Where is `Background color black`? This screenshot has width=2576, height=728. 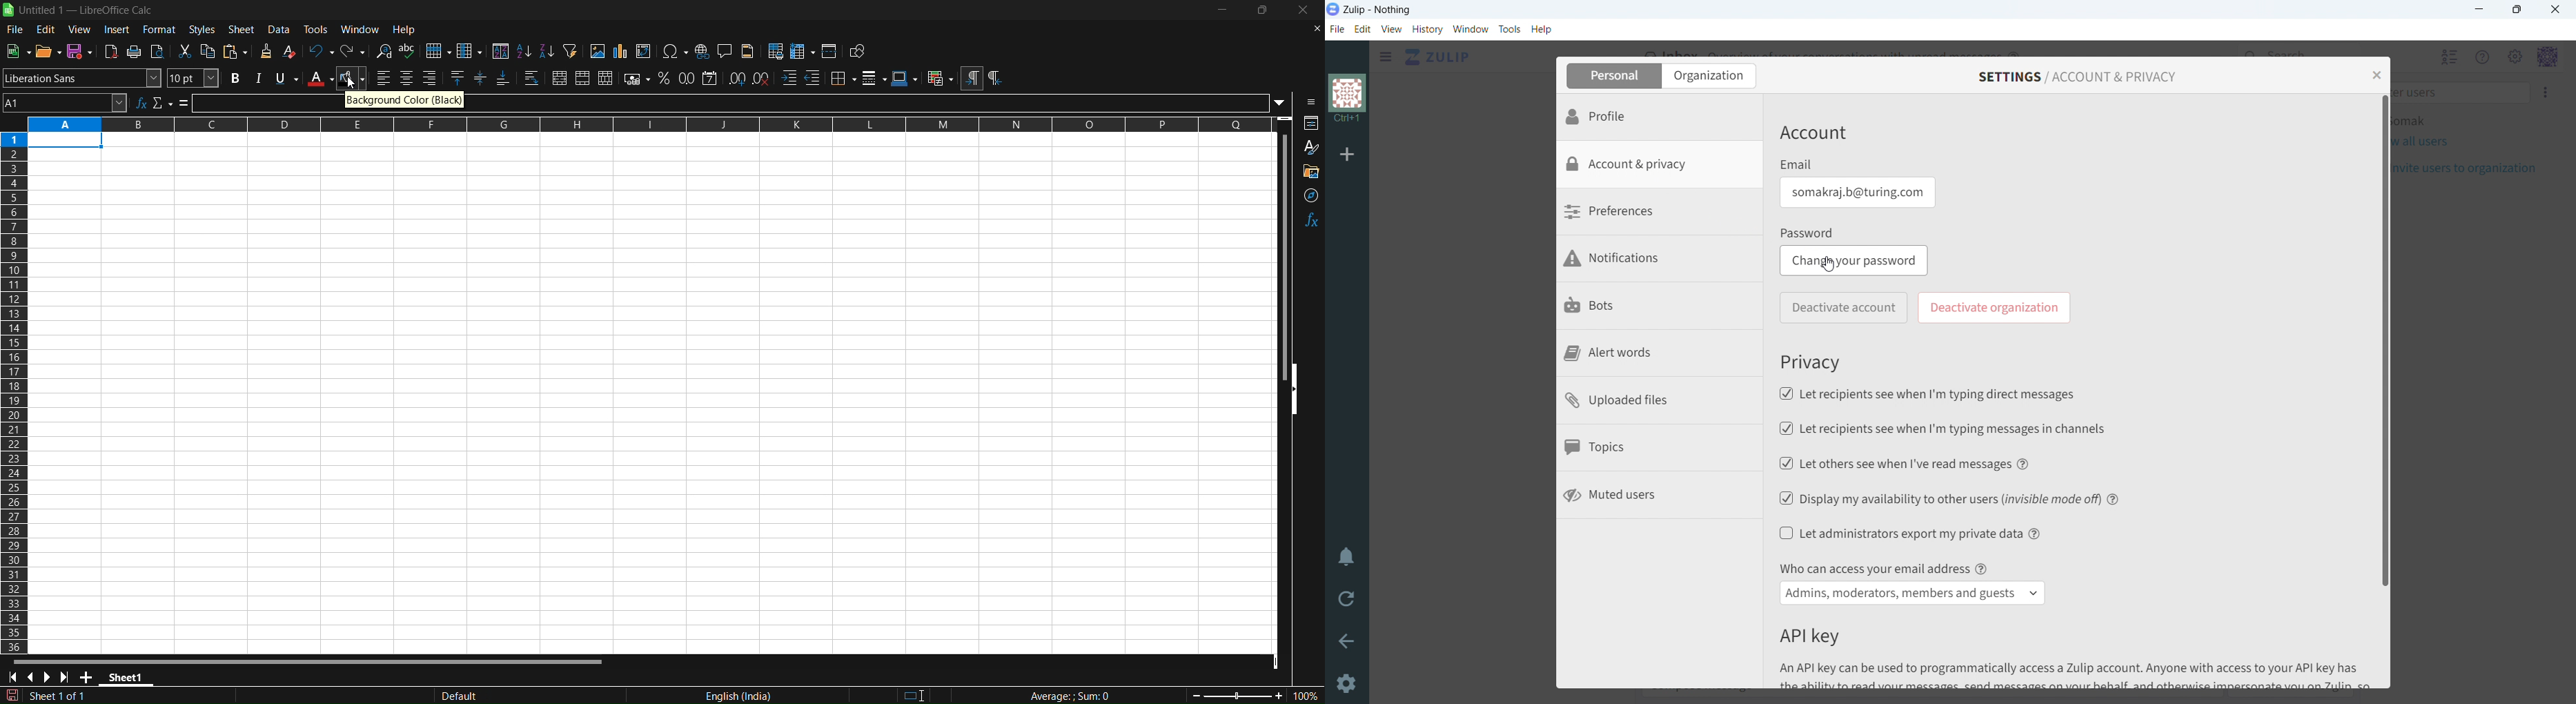
Background color black is located at coordinates (405, 100).